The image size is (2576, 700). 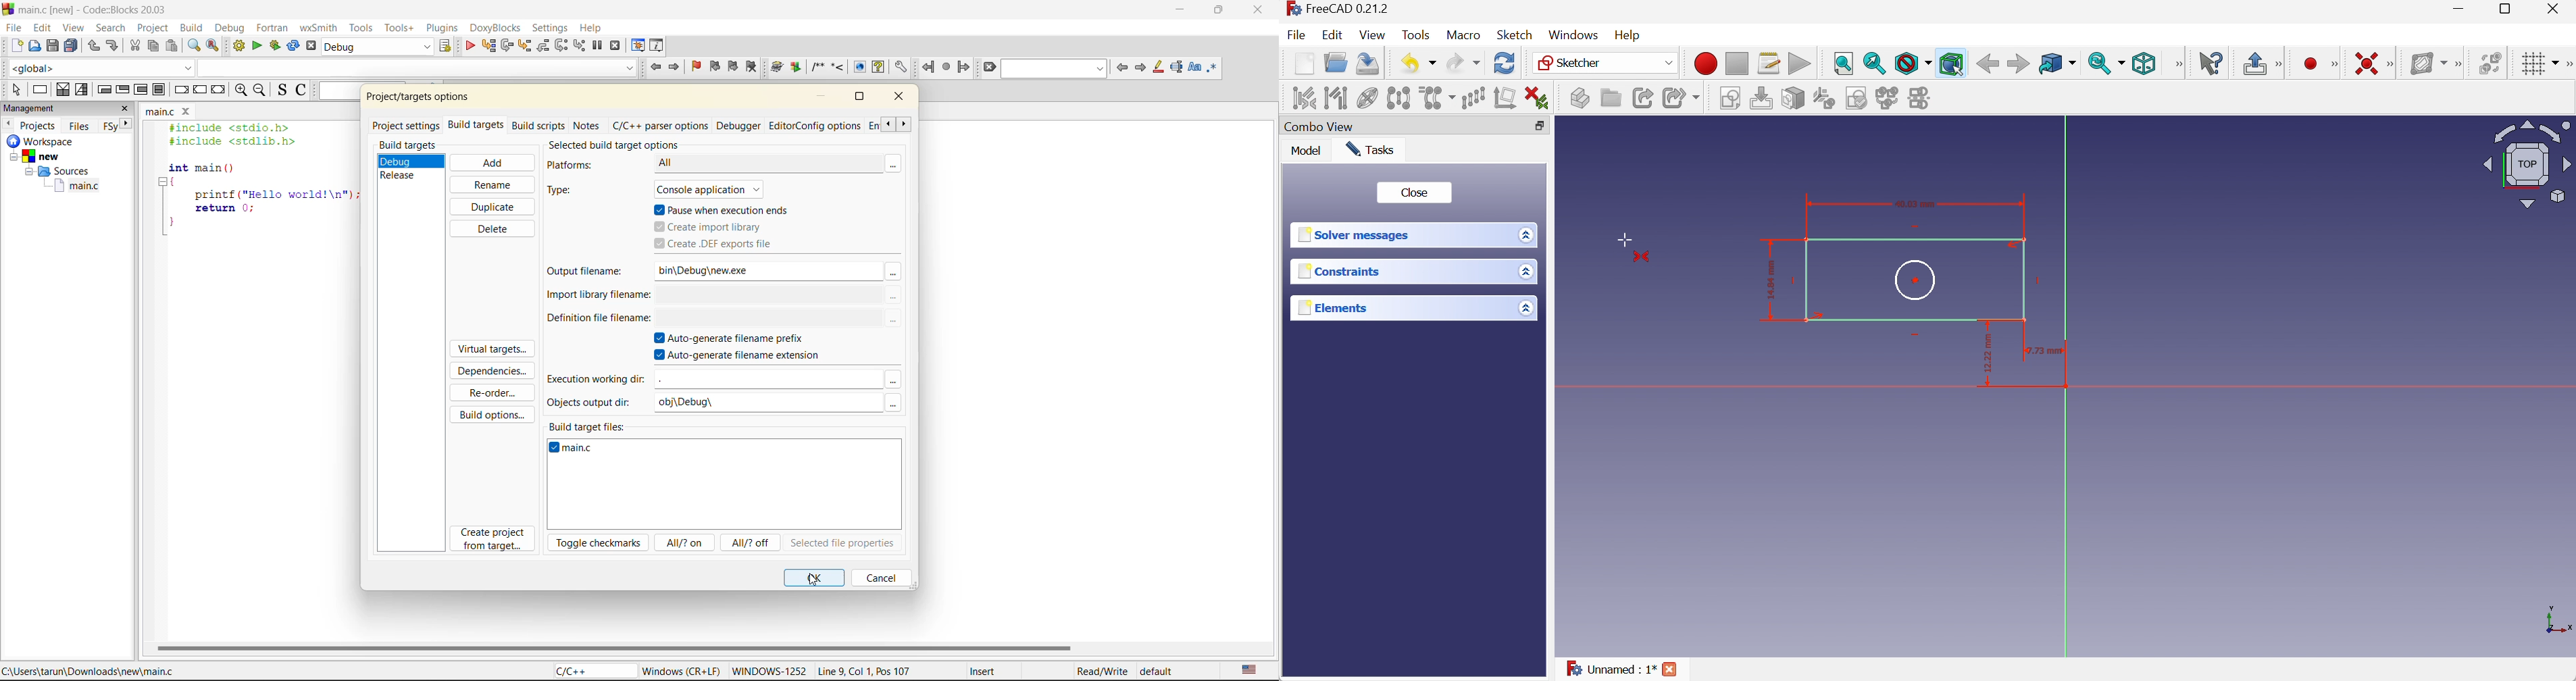 What do you see at coordinates (1439, 98) in the screenshot?
I see `Clone` at bounding box center [1439, 98].